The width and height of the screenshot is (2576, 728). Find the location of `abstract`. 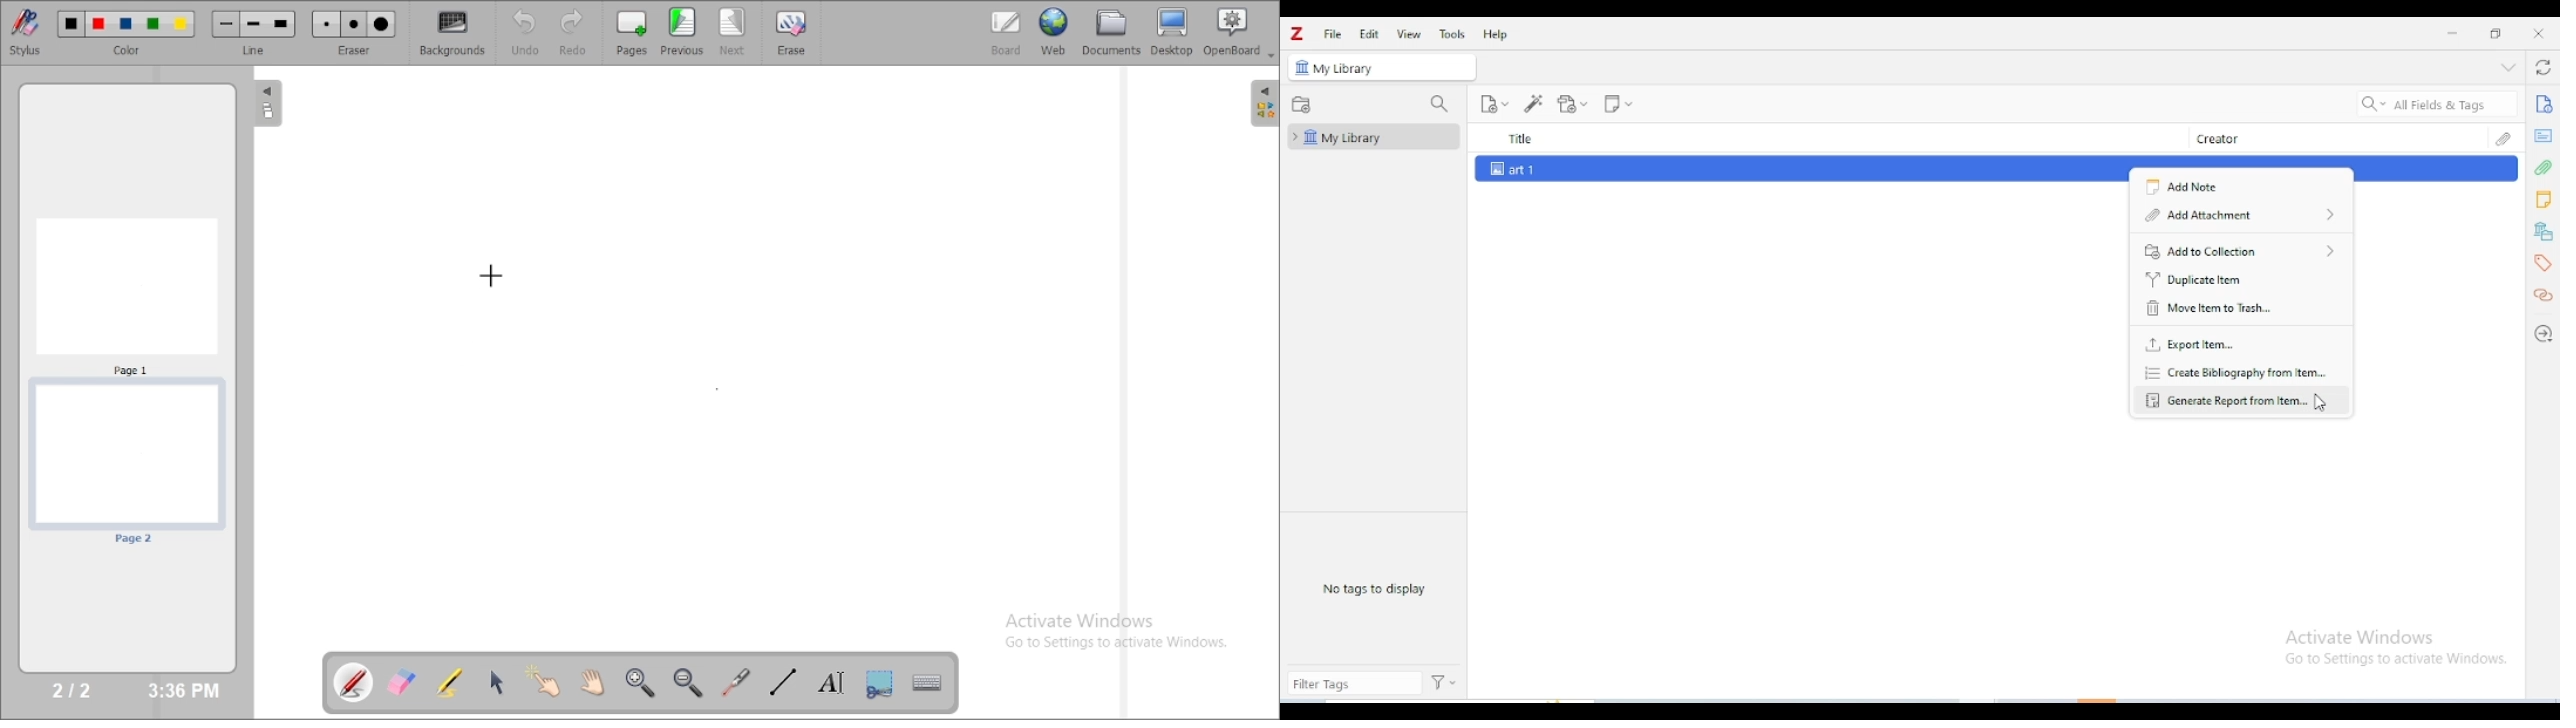

abstract is located at coordinates (2542, 136).